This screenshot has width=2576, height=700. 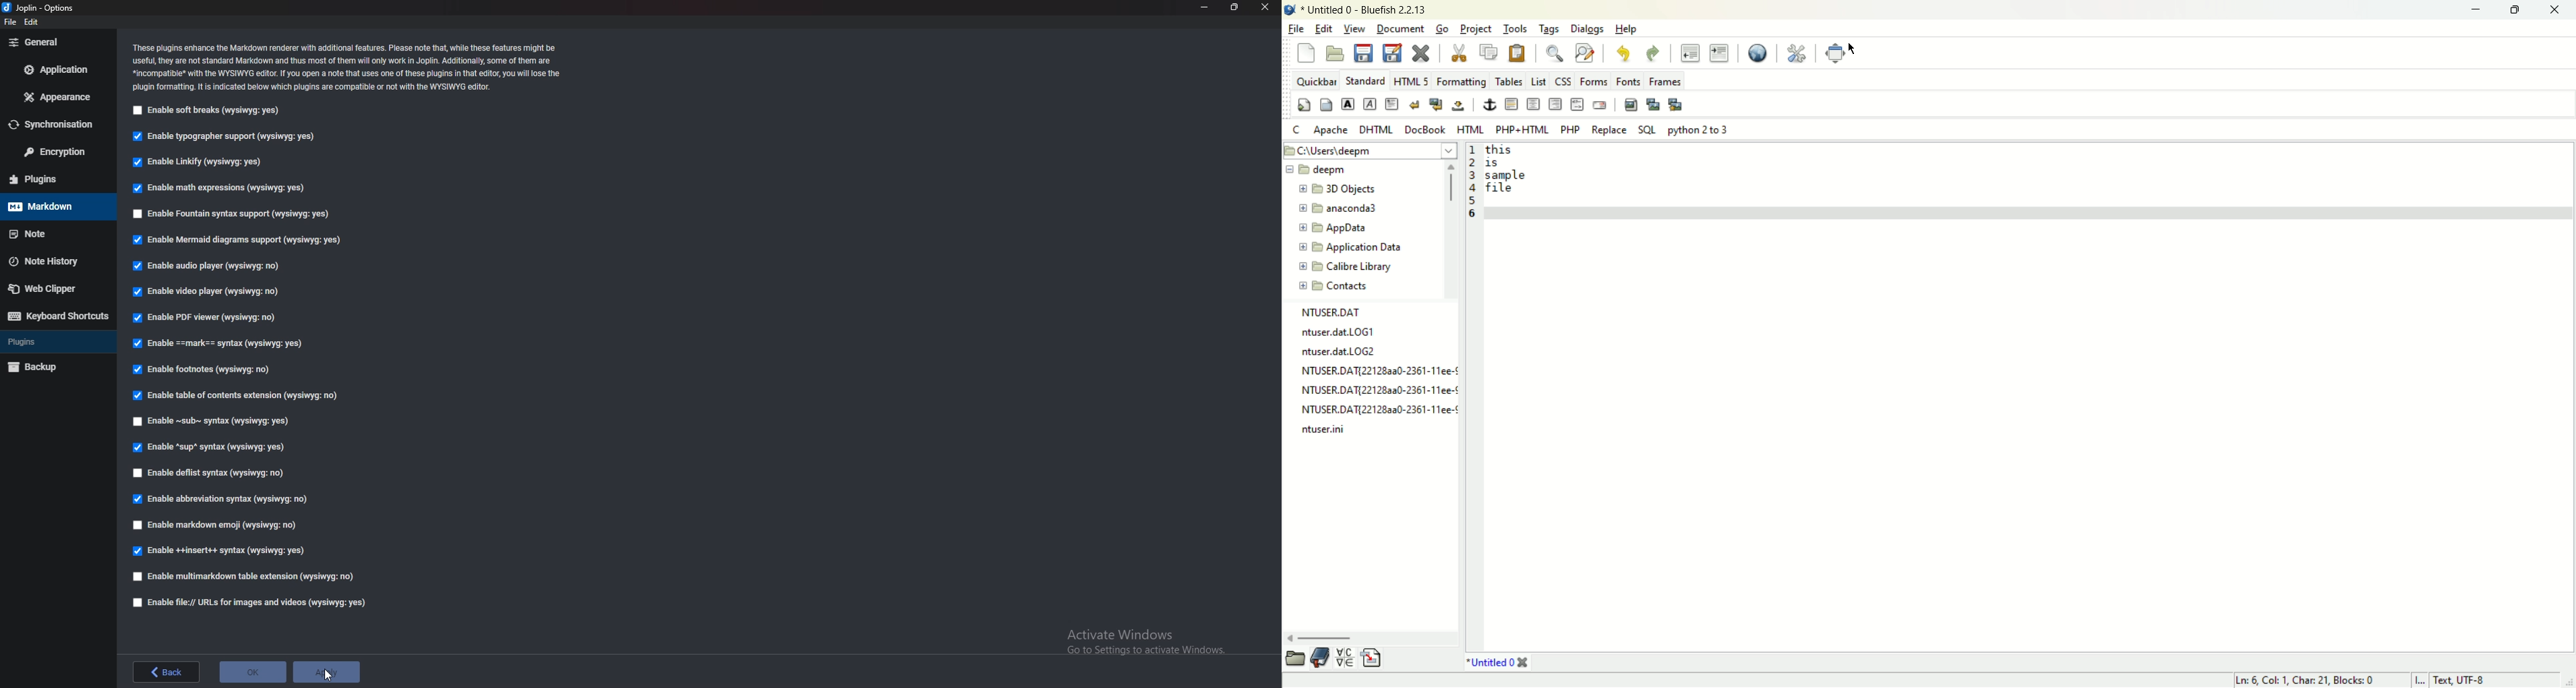 I want to click on general, so click(x=53, y=43).